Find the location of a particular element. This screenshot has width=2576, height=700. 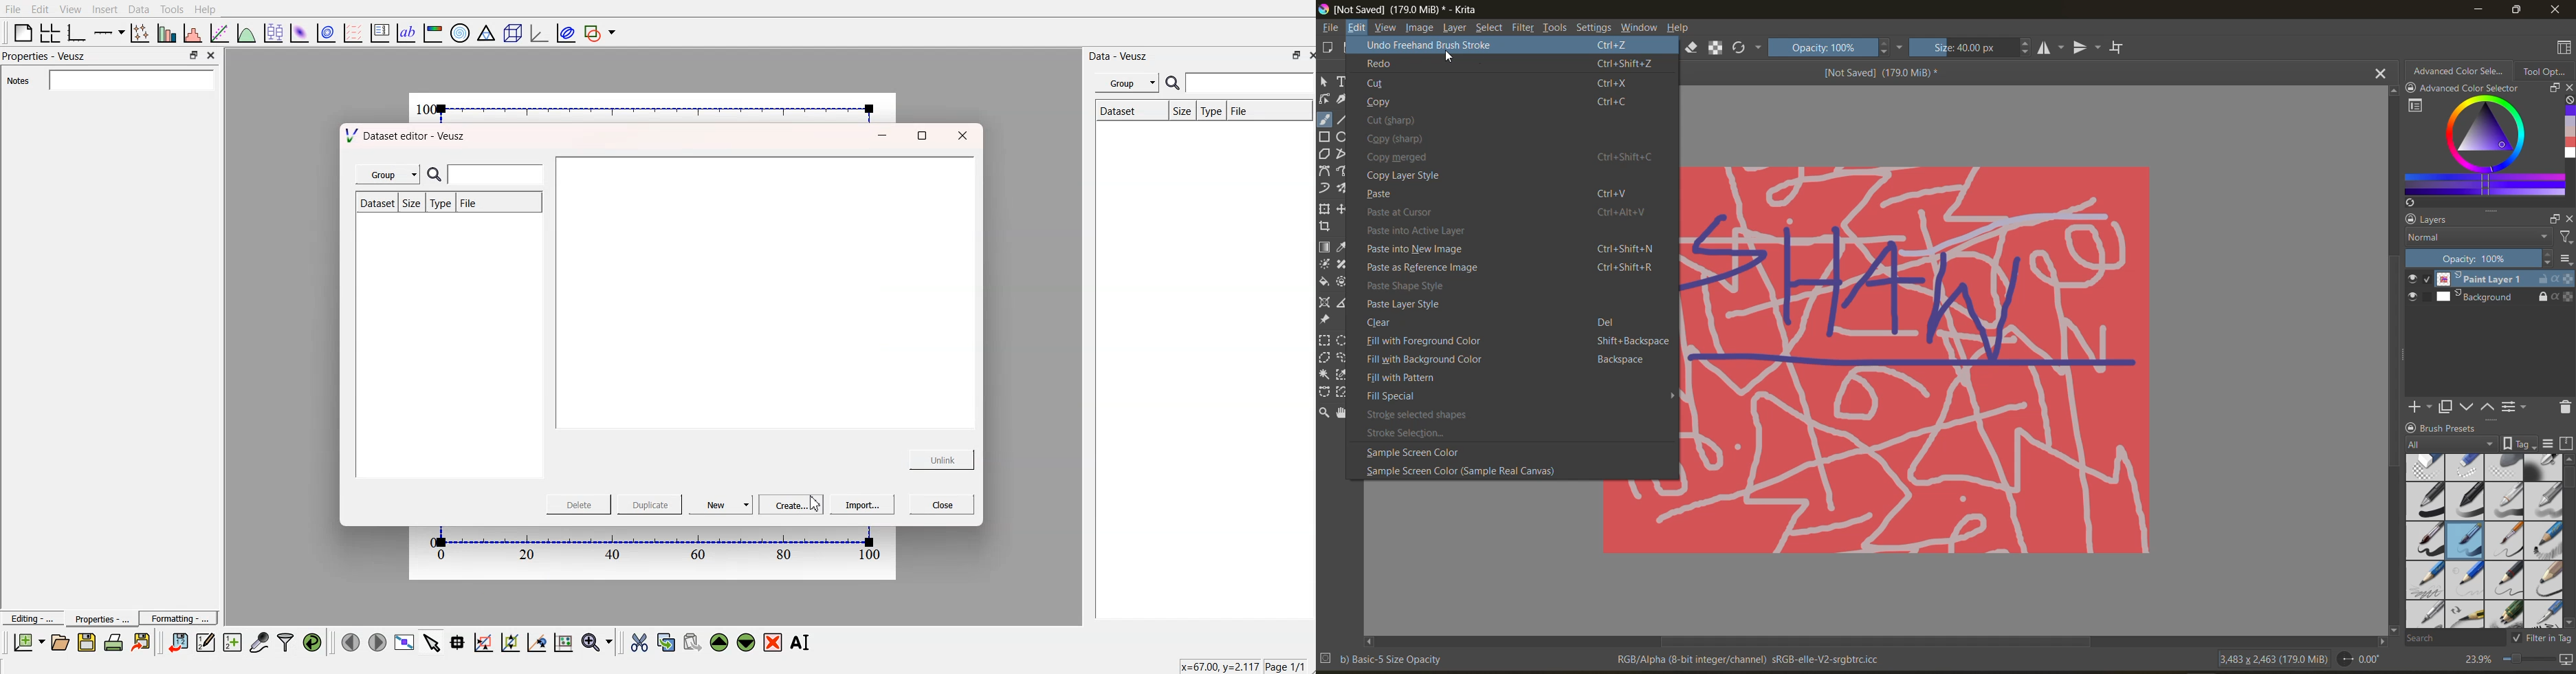

dynamic brush tool is located at coordinates (1325, 189).